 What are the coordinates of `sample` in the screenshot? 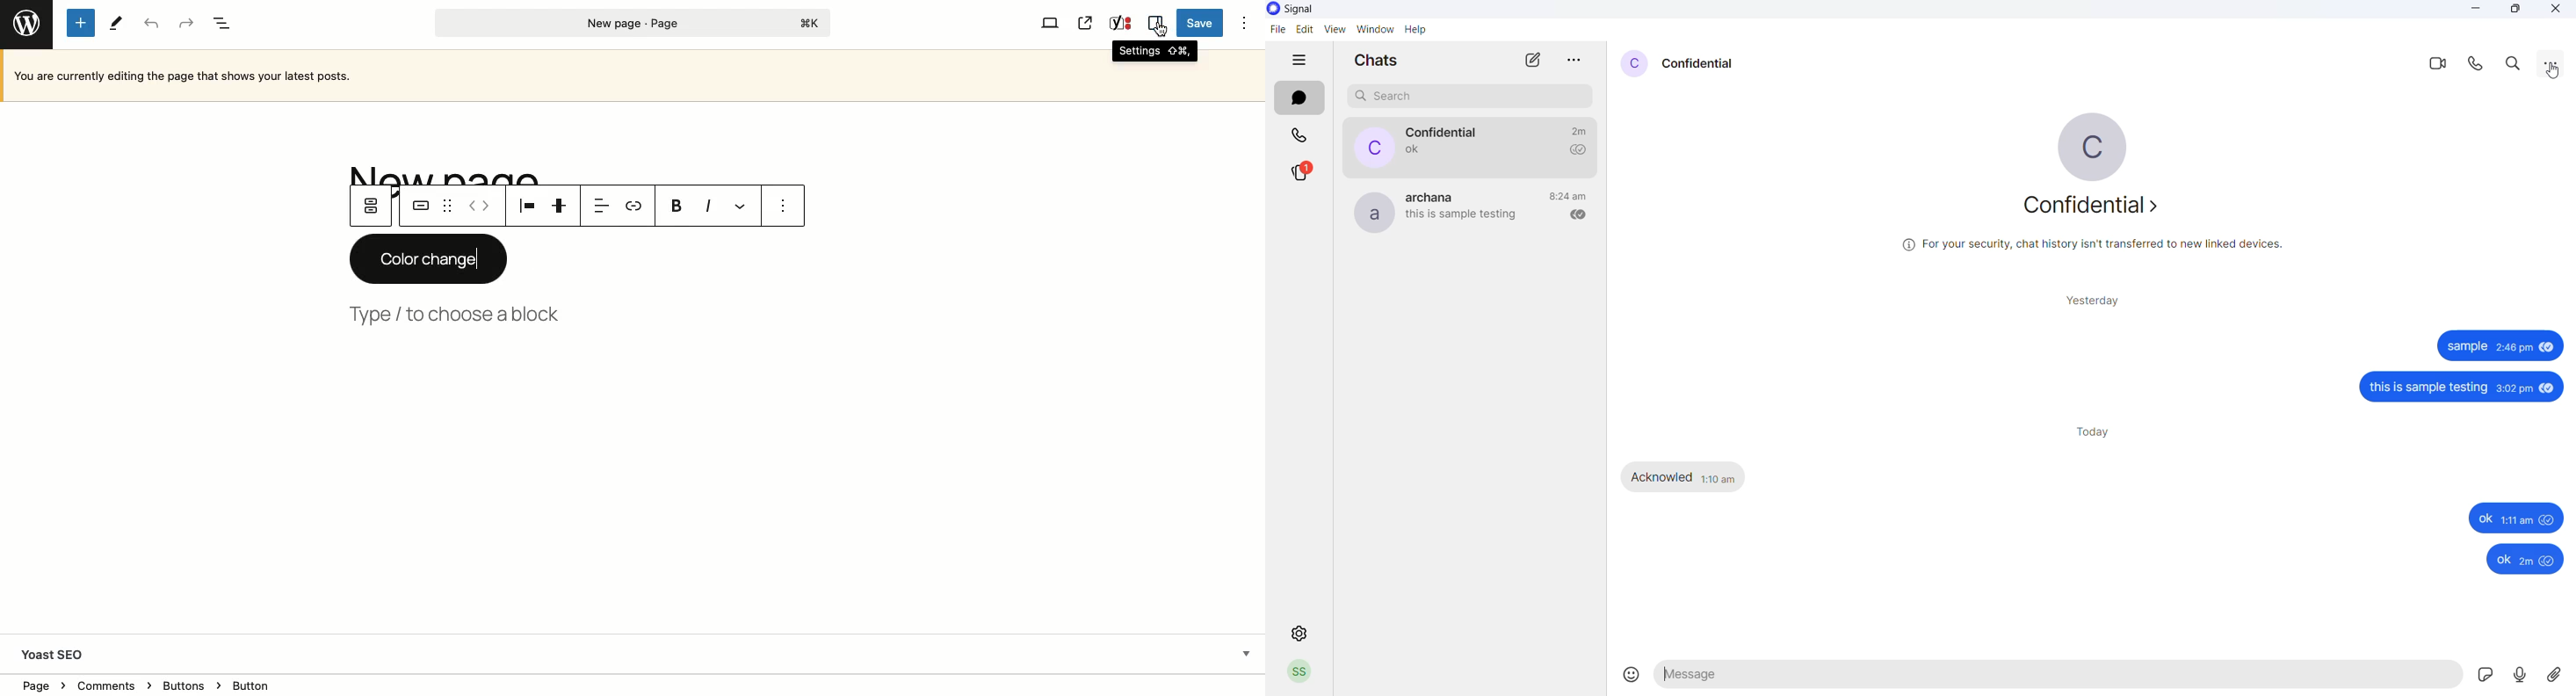 It's located at (2465, 345).